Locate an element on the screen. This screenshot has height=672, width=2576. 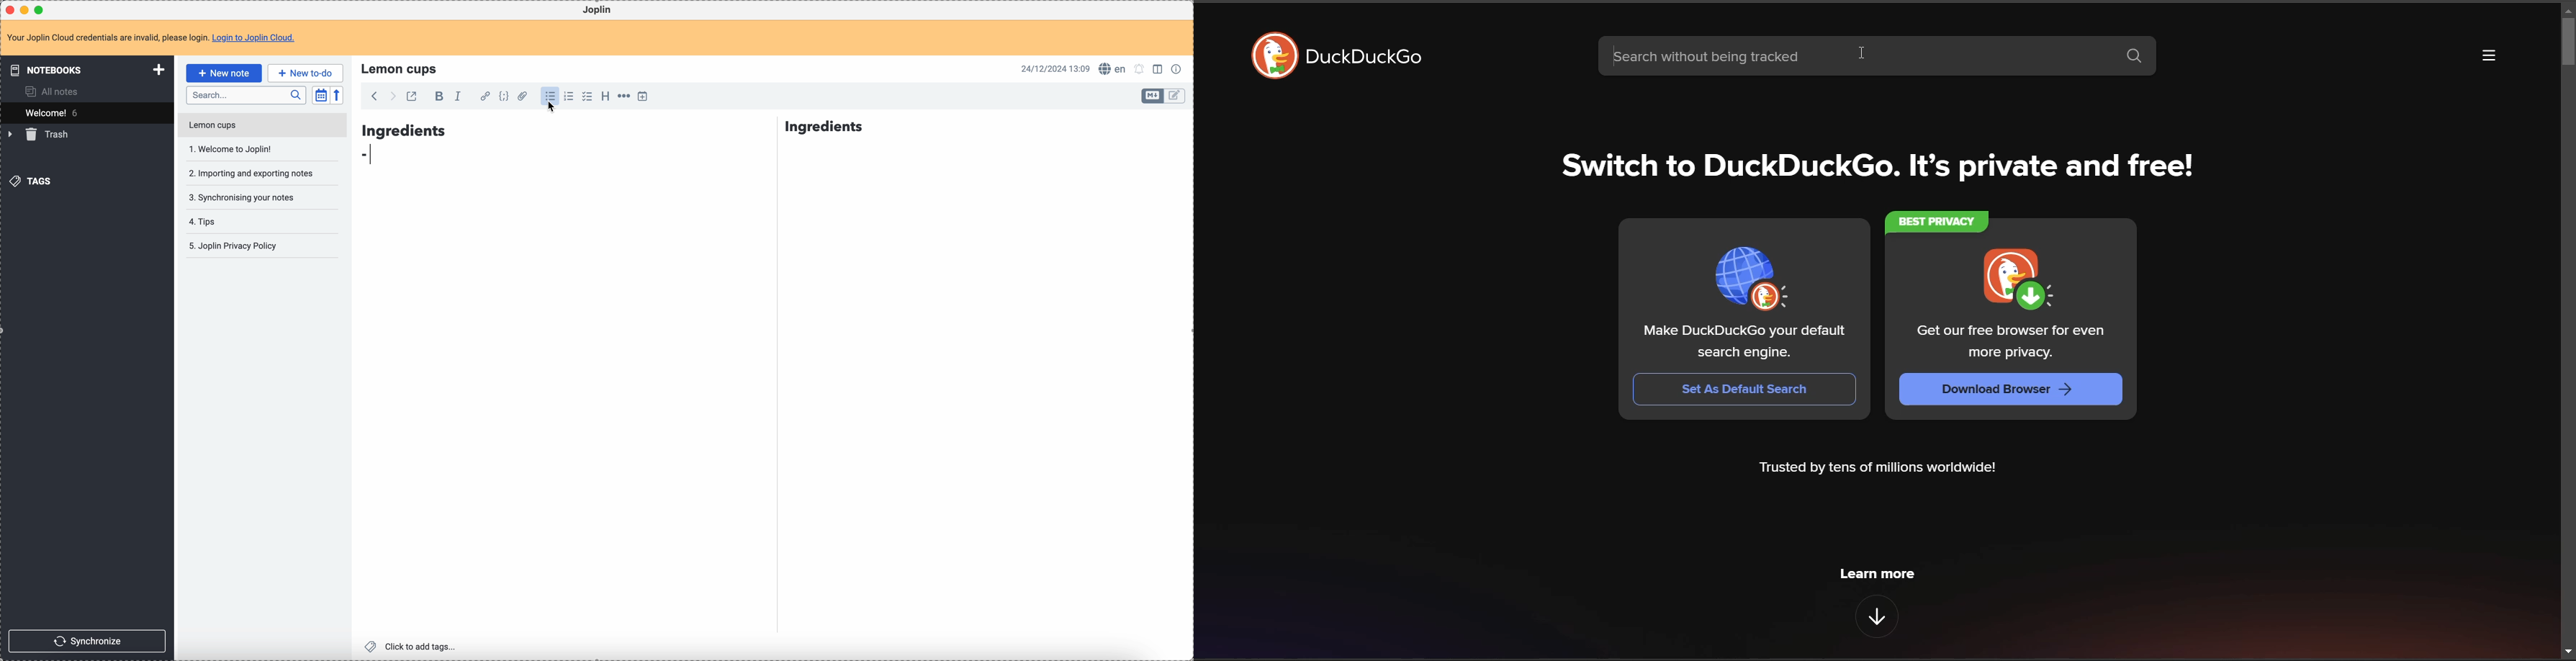
reverse sort order is located at coordinates (338, 95).